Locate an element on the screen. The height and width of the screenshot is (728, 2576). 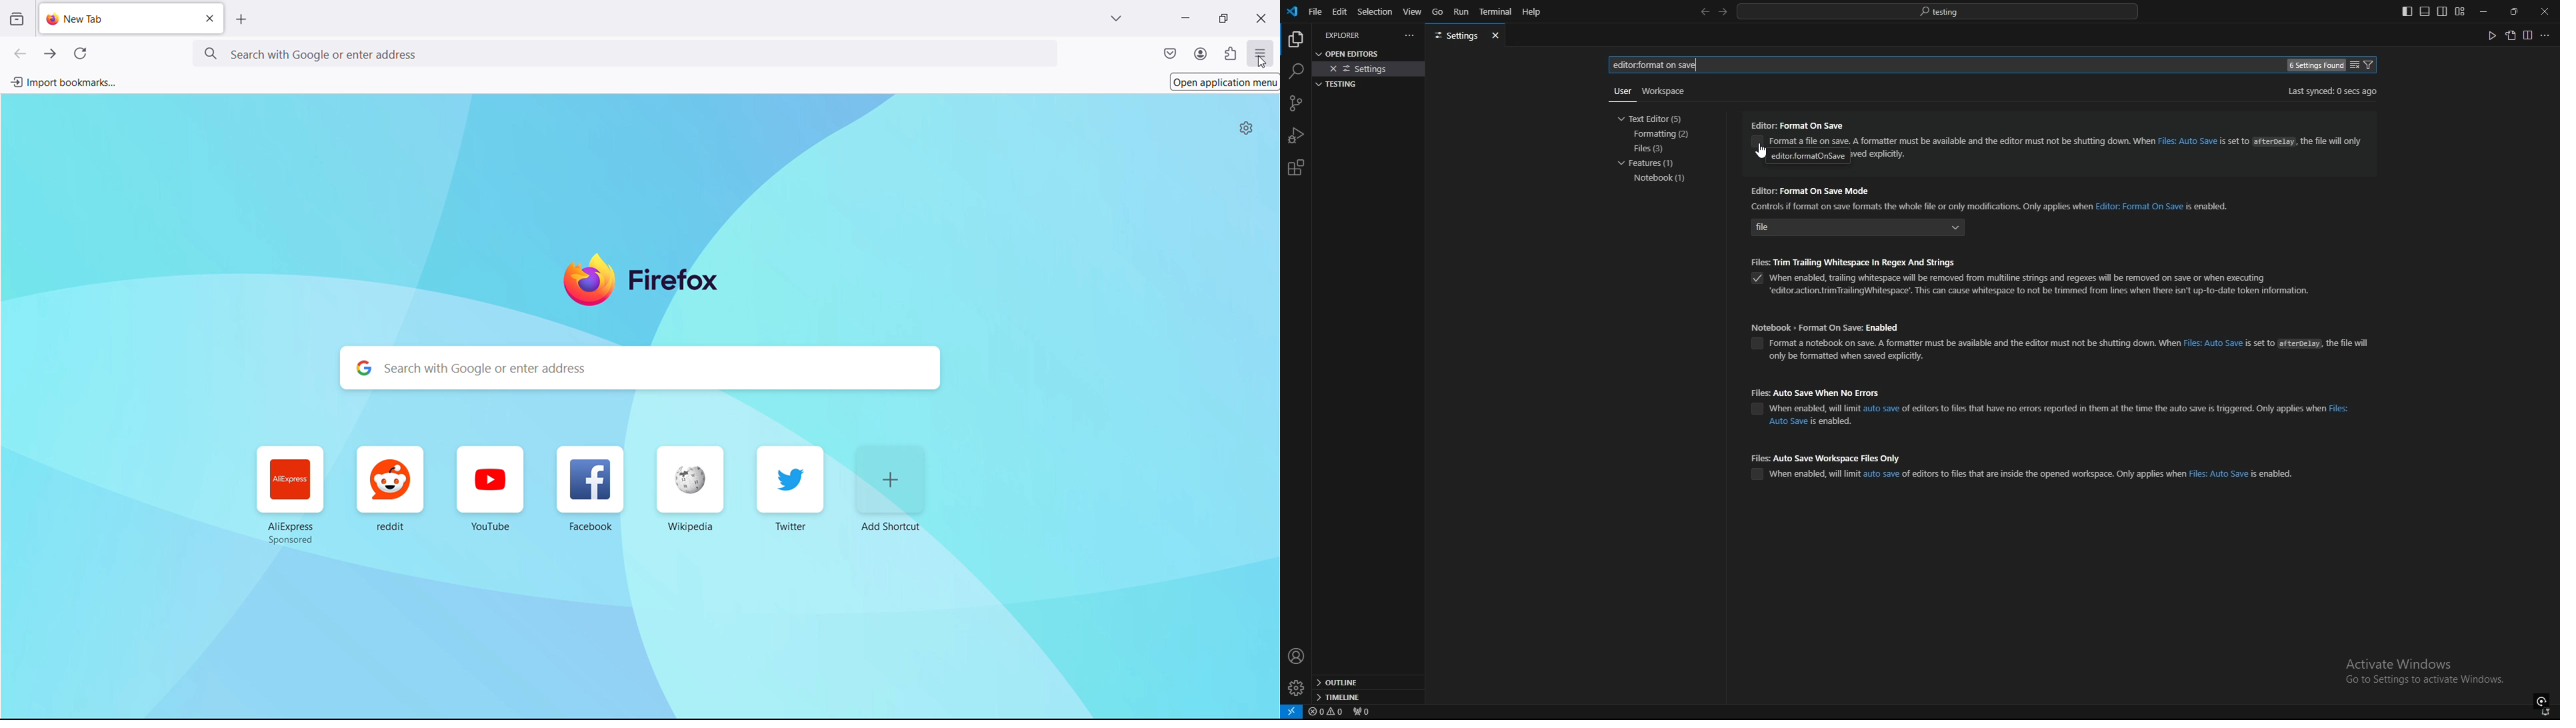
Twitter is located at coordinates (789, 487).